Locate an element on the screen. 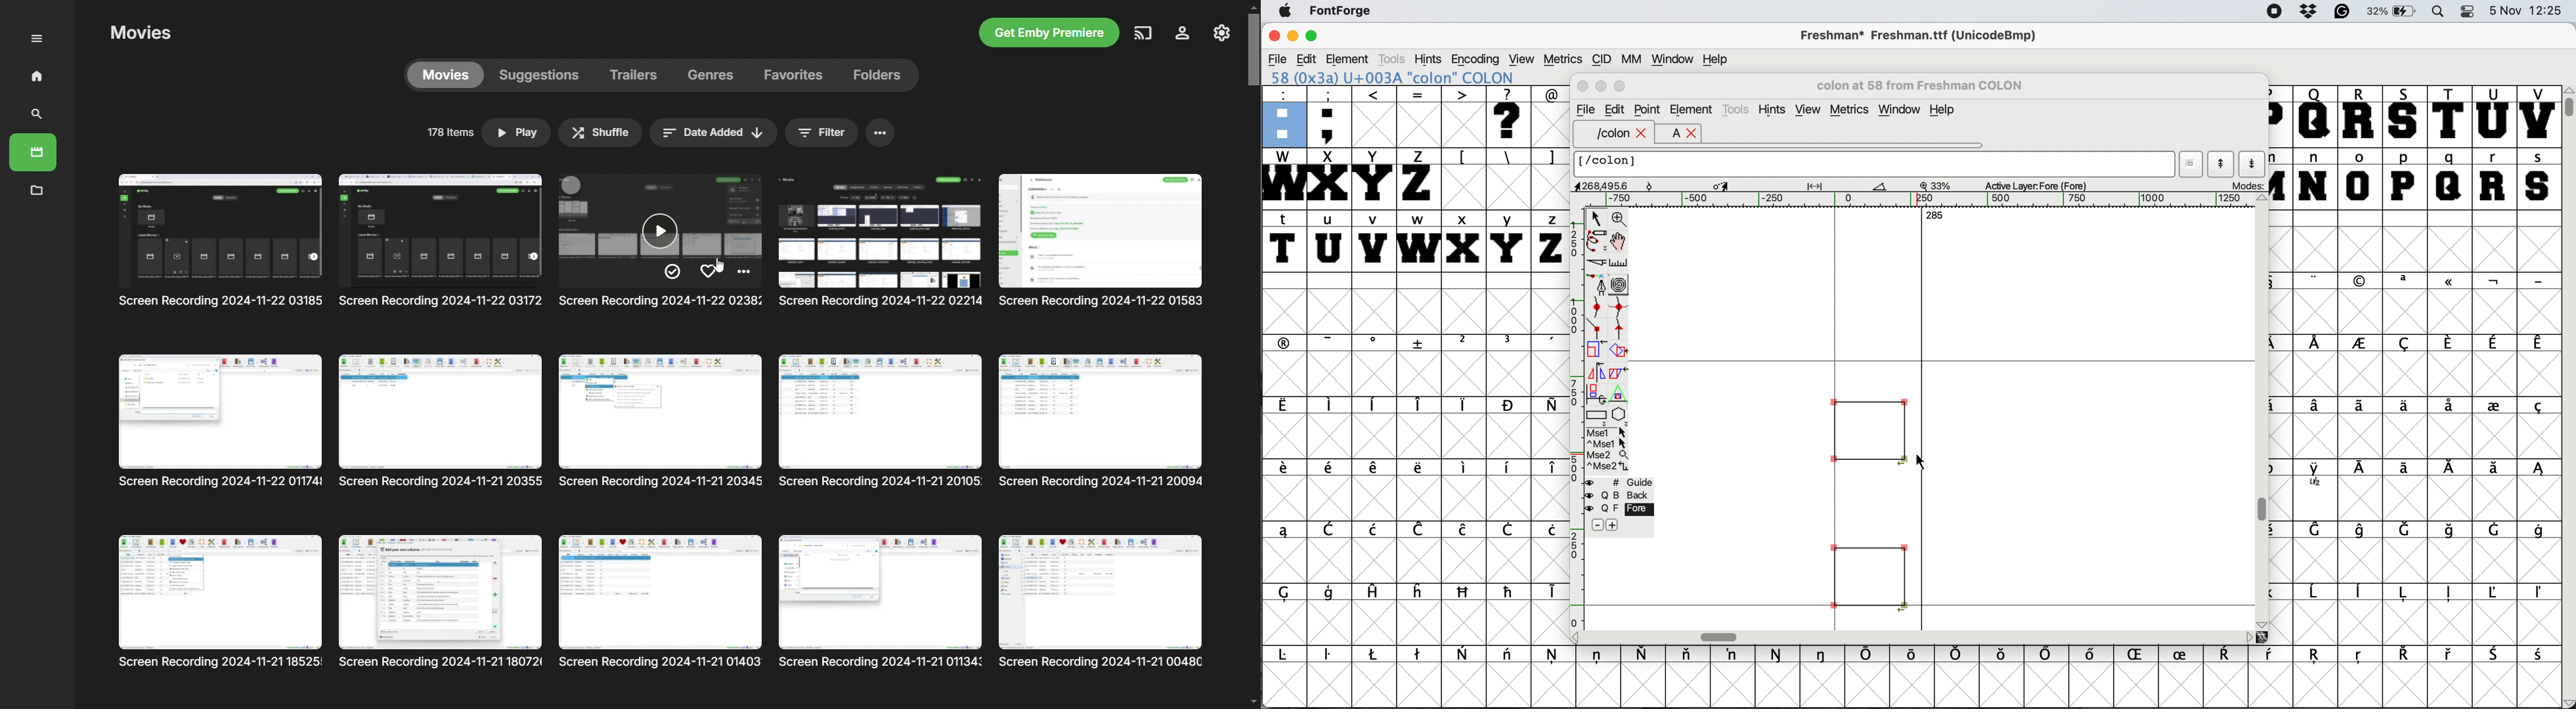 This screenshot has height=728, width=2576. symbol is located at coordinates (2318, 476).